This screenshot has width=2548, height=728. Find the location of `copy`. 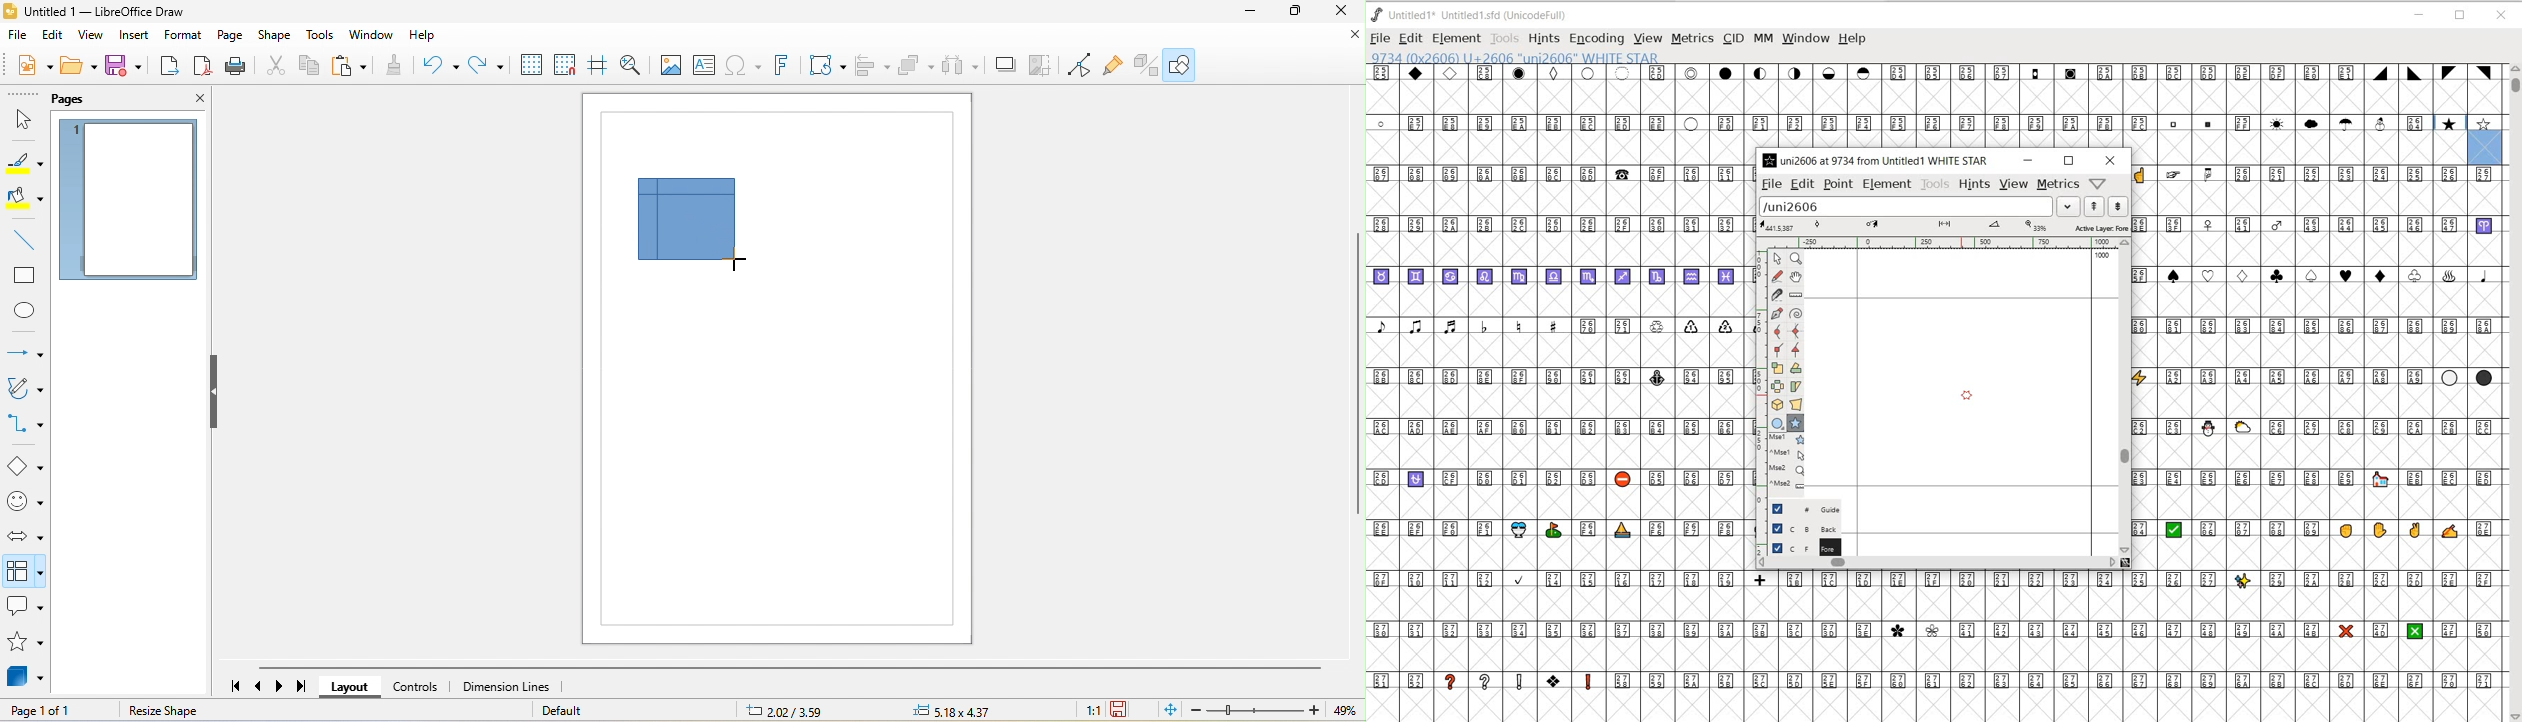

copy is located at coordinates (310, 68).